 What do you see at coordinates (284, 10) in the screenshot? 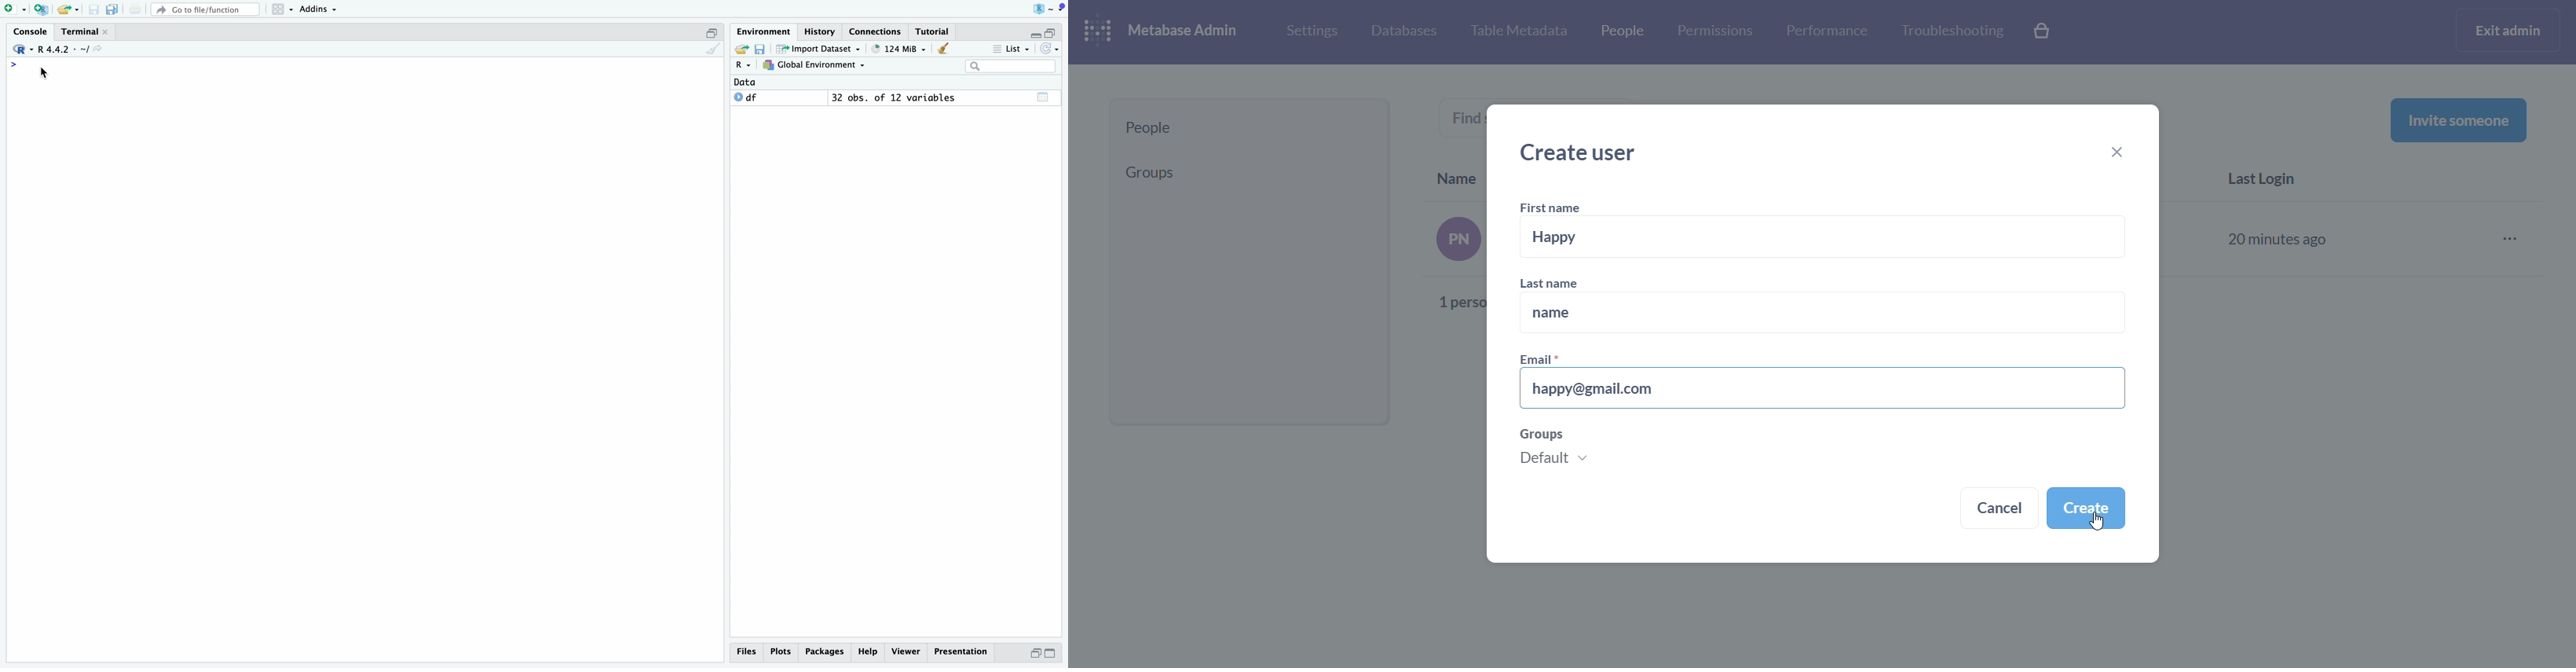
I see `grid` at bounding box center [284, 10].